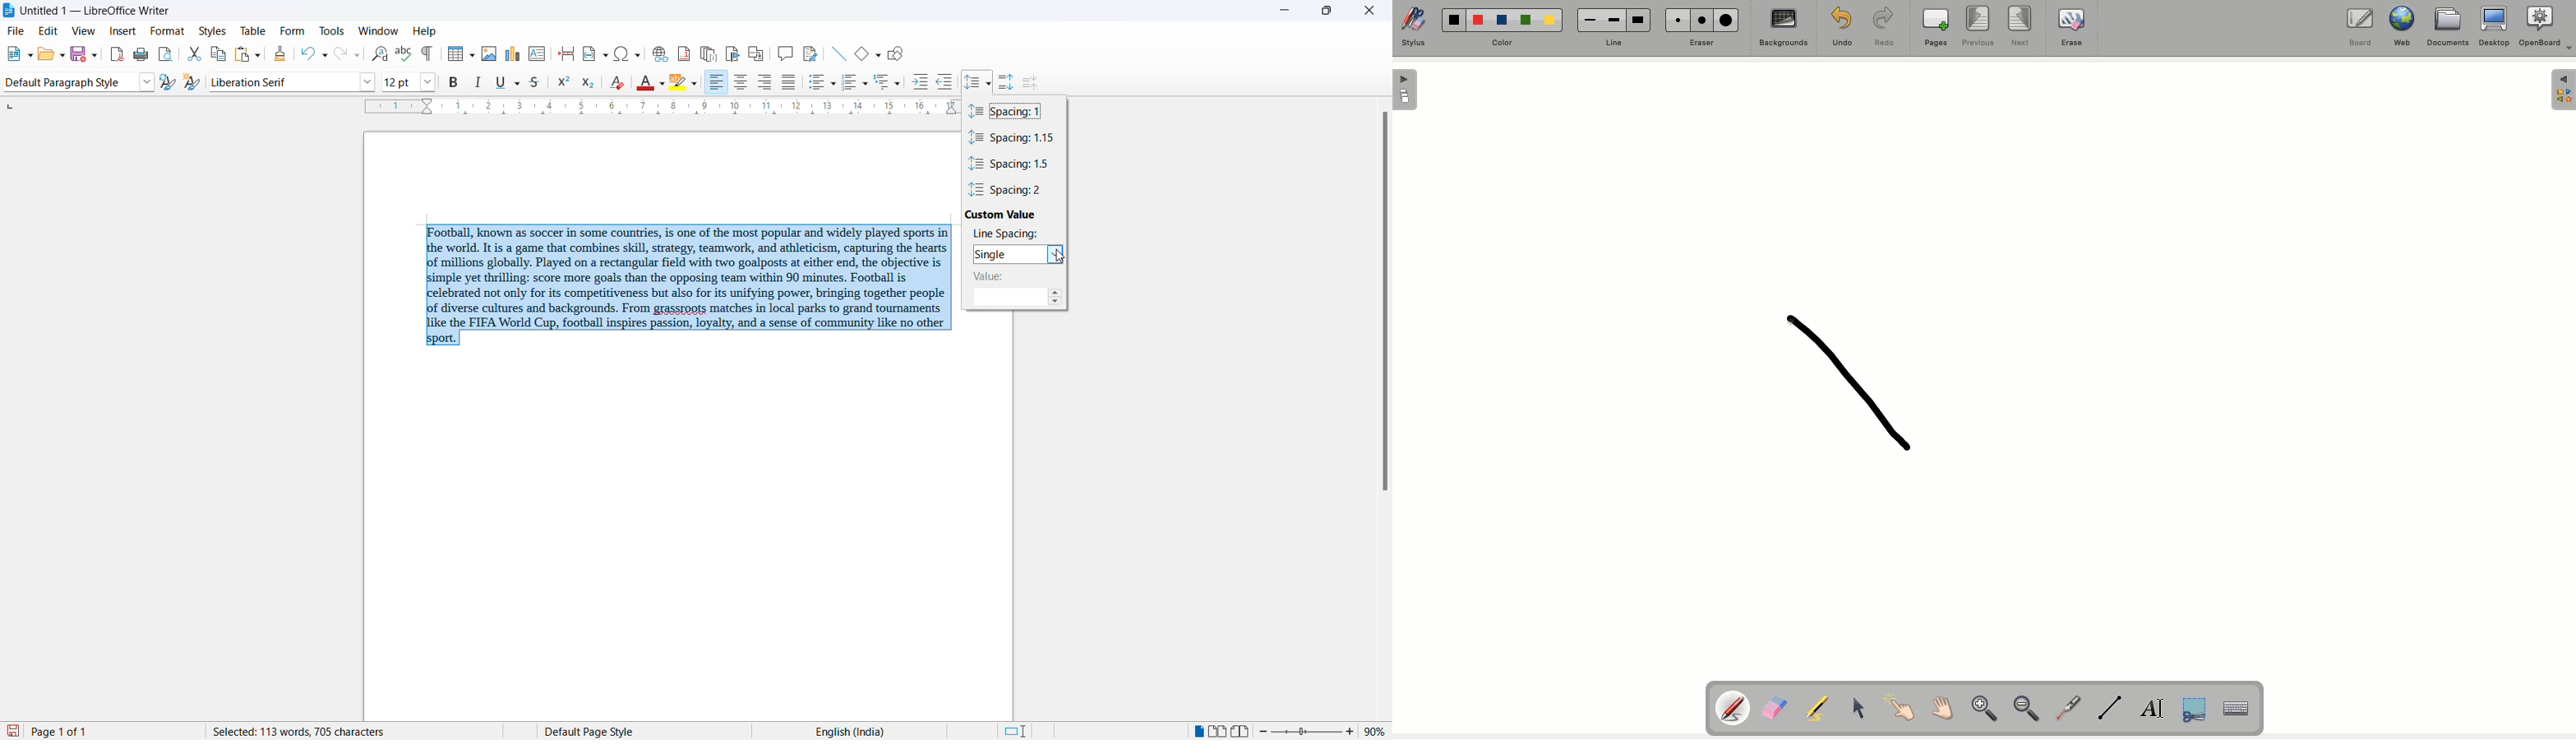 The width and height of the screenshot is (2576, 756). Describe the element at coordinates (399, 81) in the screenshot. I see `font size` at that location.